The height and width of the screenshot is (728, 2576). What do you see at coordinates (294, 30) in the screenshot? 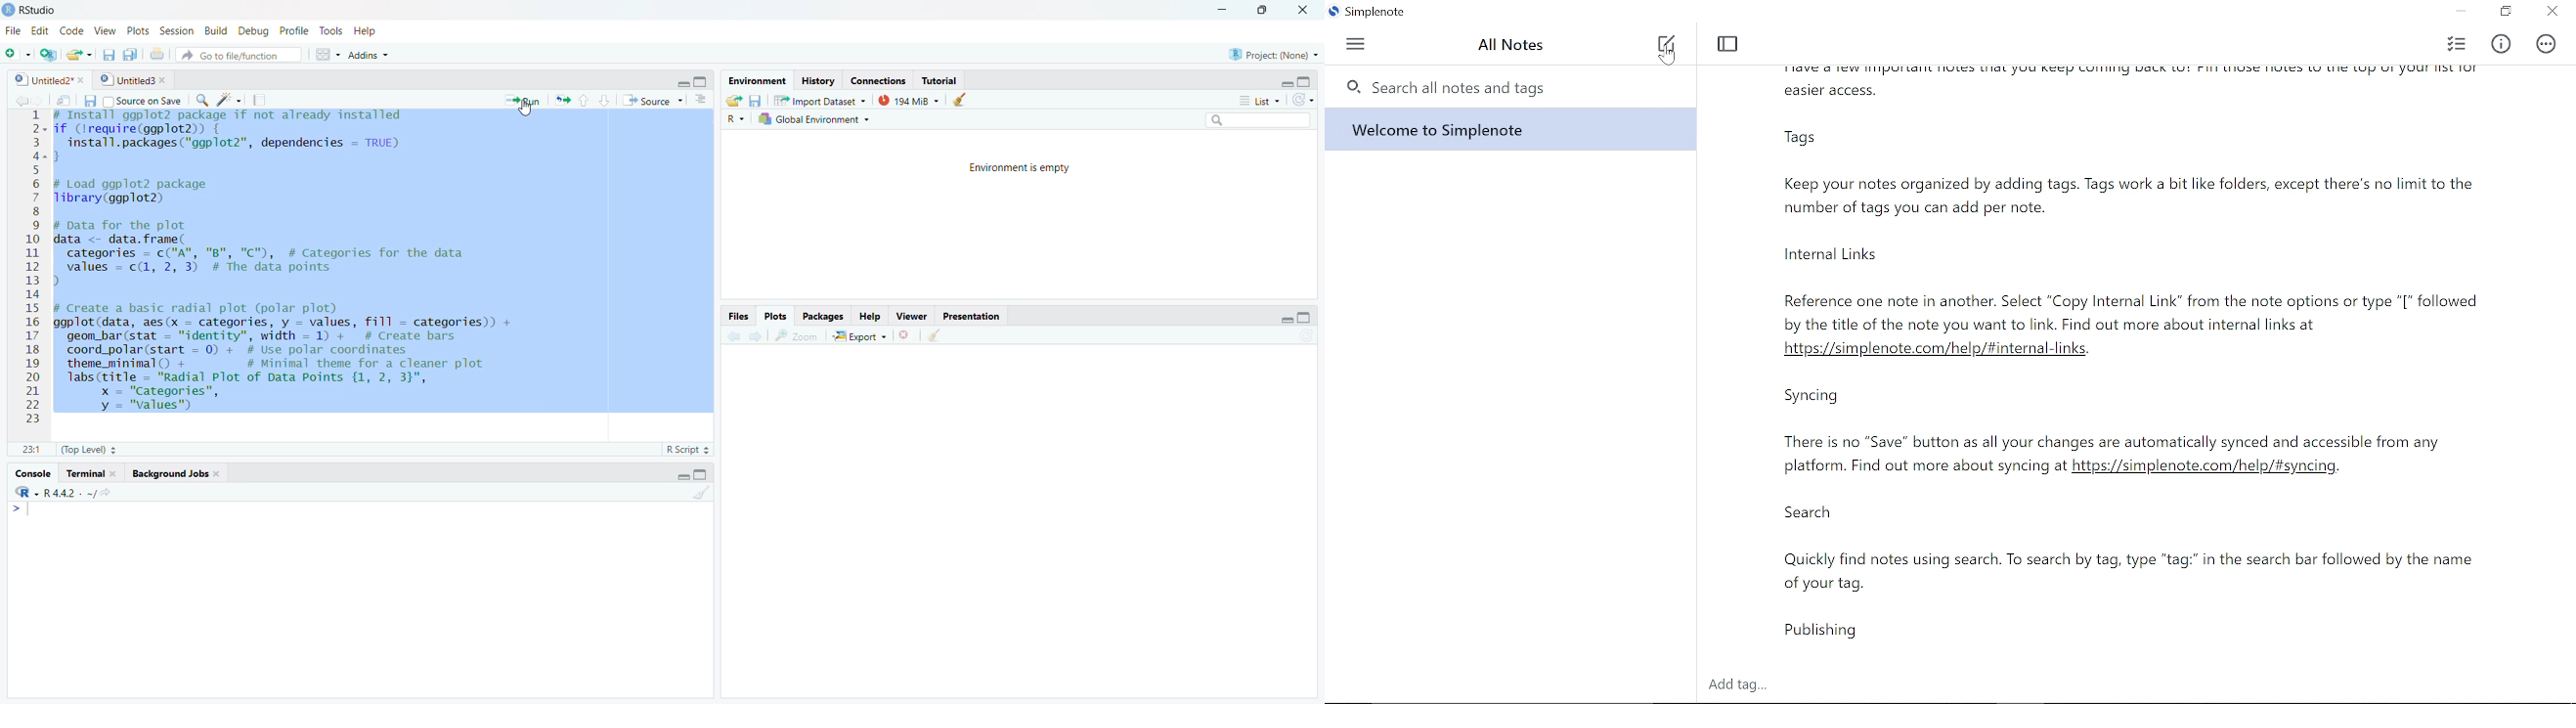
I see `Profile` at bounding box center [294, 30].